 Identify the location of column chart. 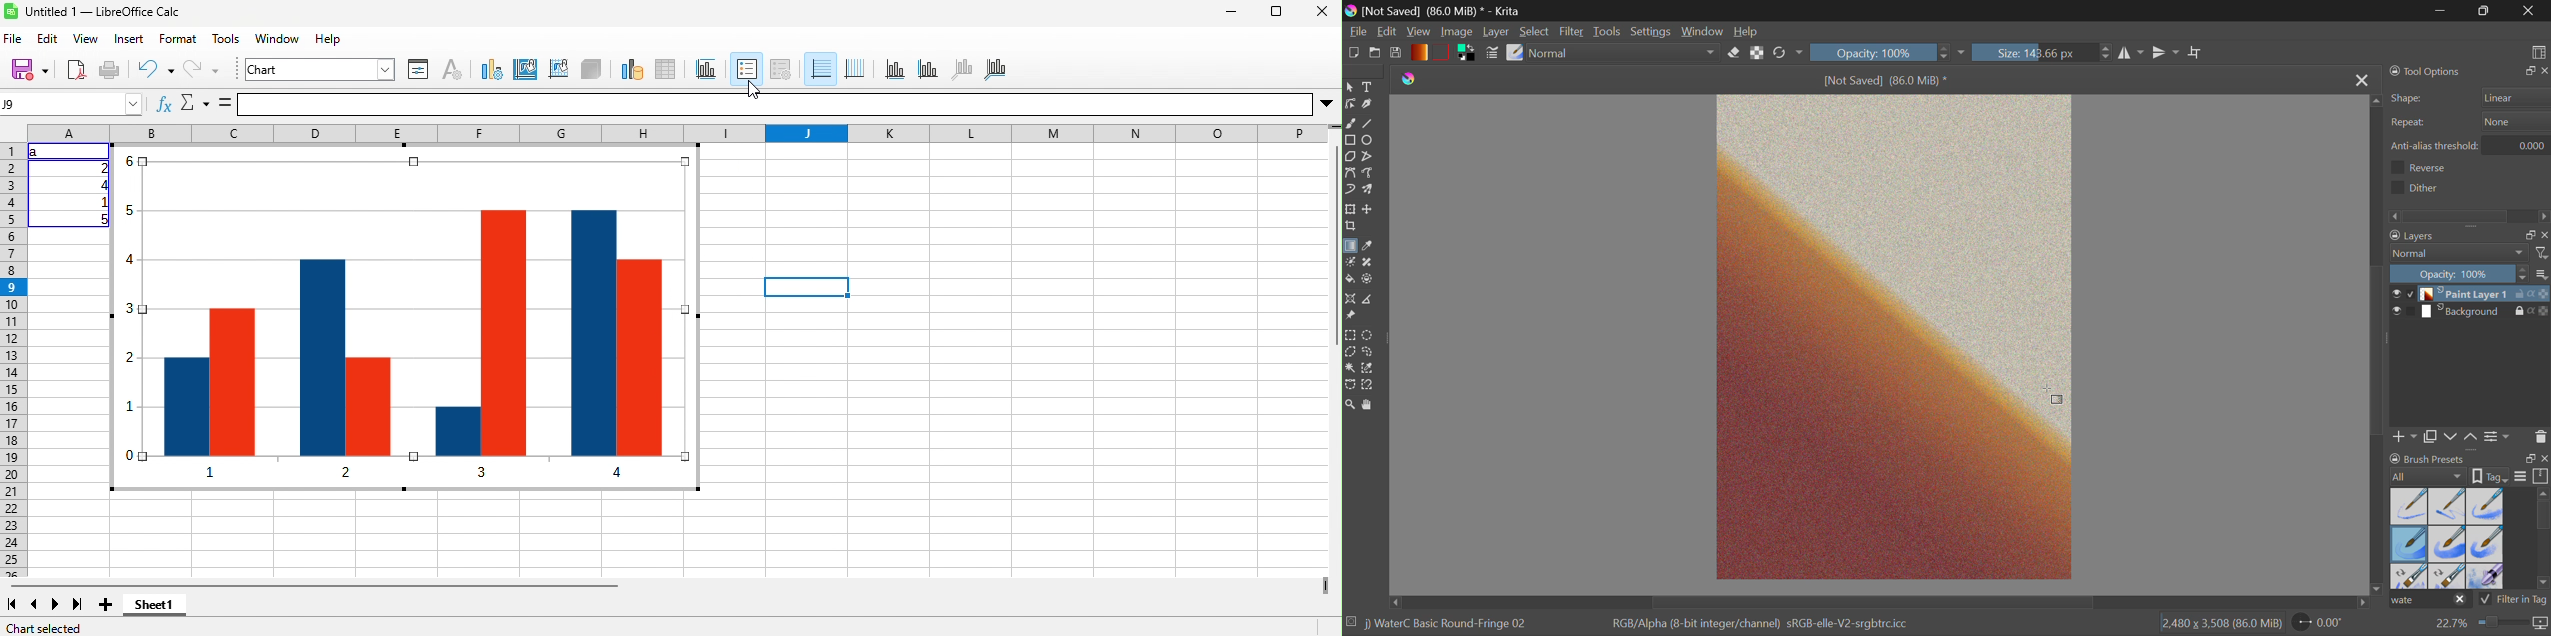
(406, 317).